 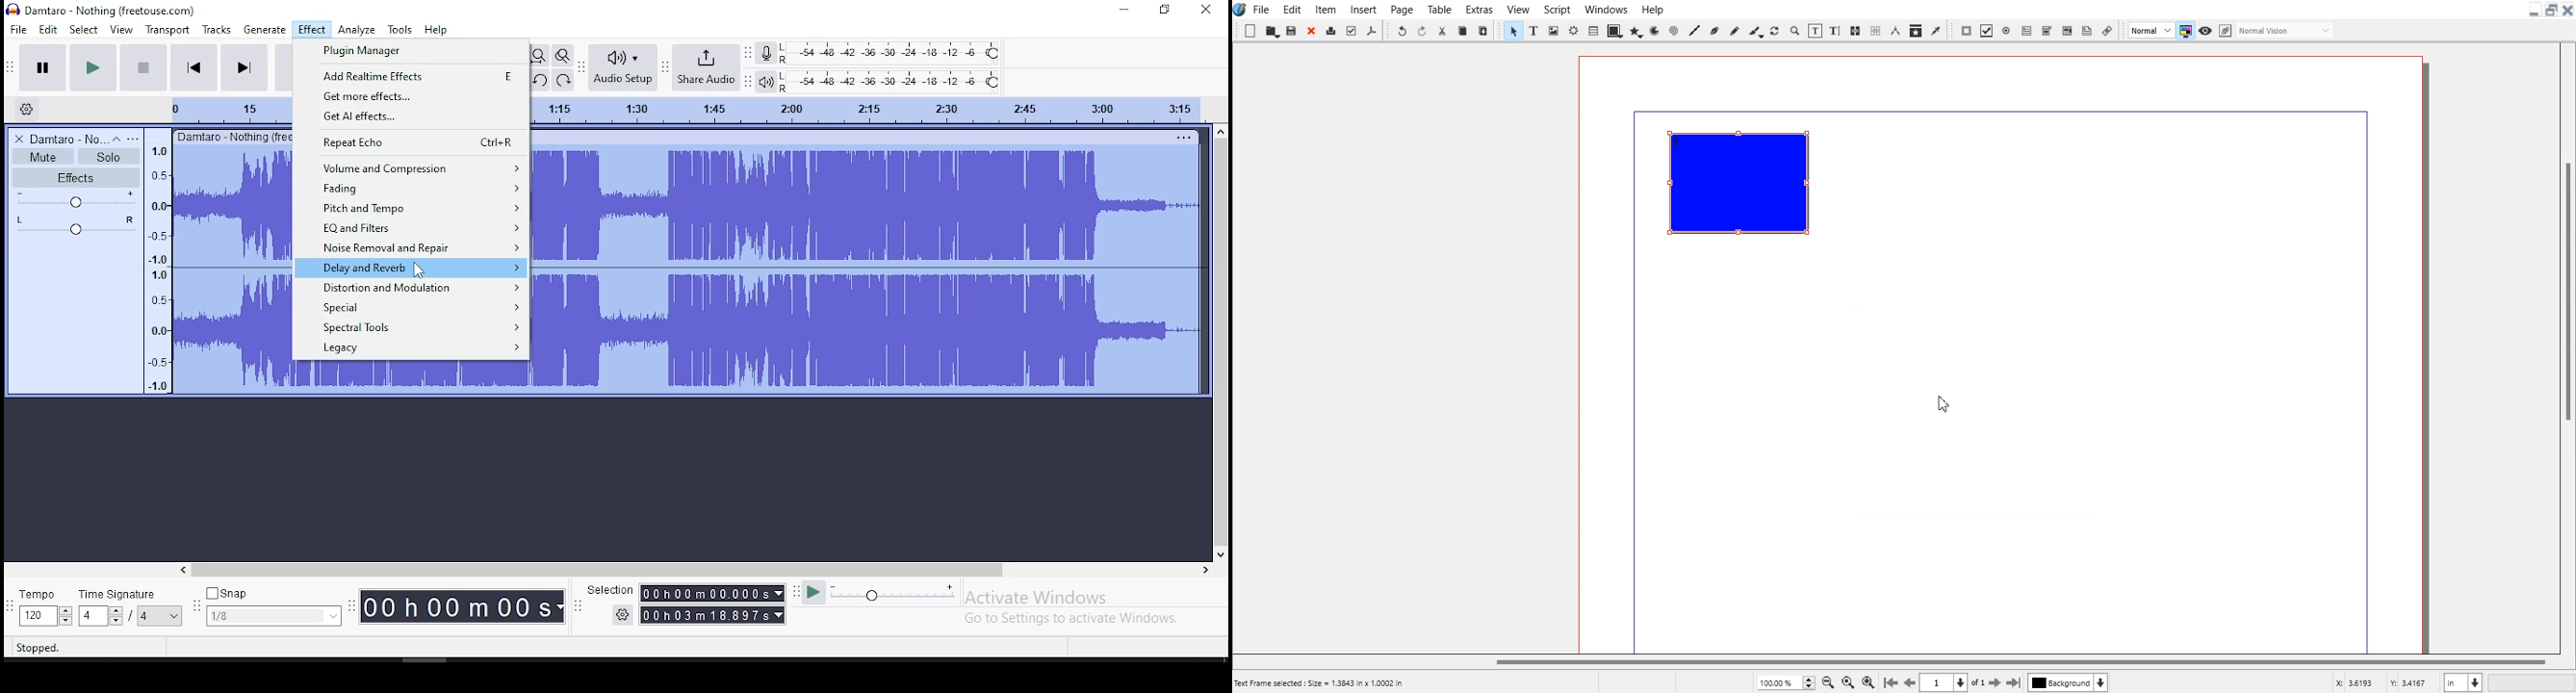 I want to click on tools, so click(x=401, y=30).